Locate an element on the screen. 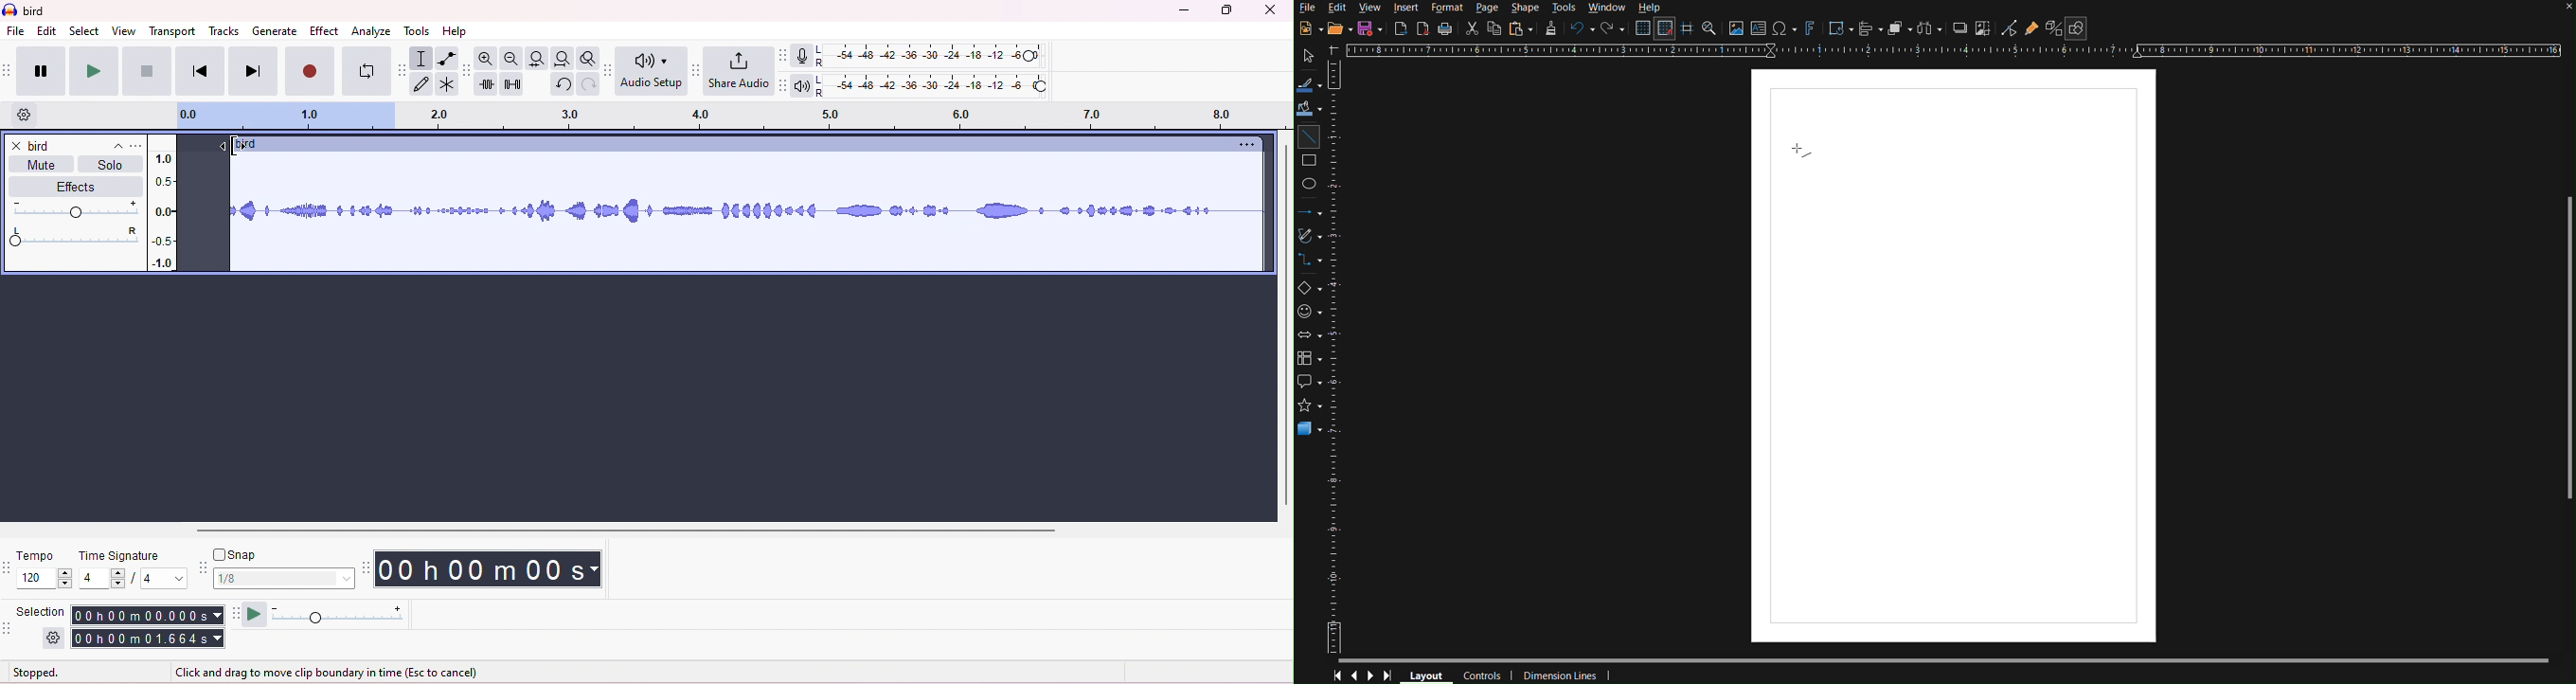 The height and width of the screenshot is (700, 2576). Basic Shapes is located at coordinates (1310, 288).